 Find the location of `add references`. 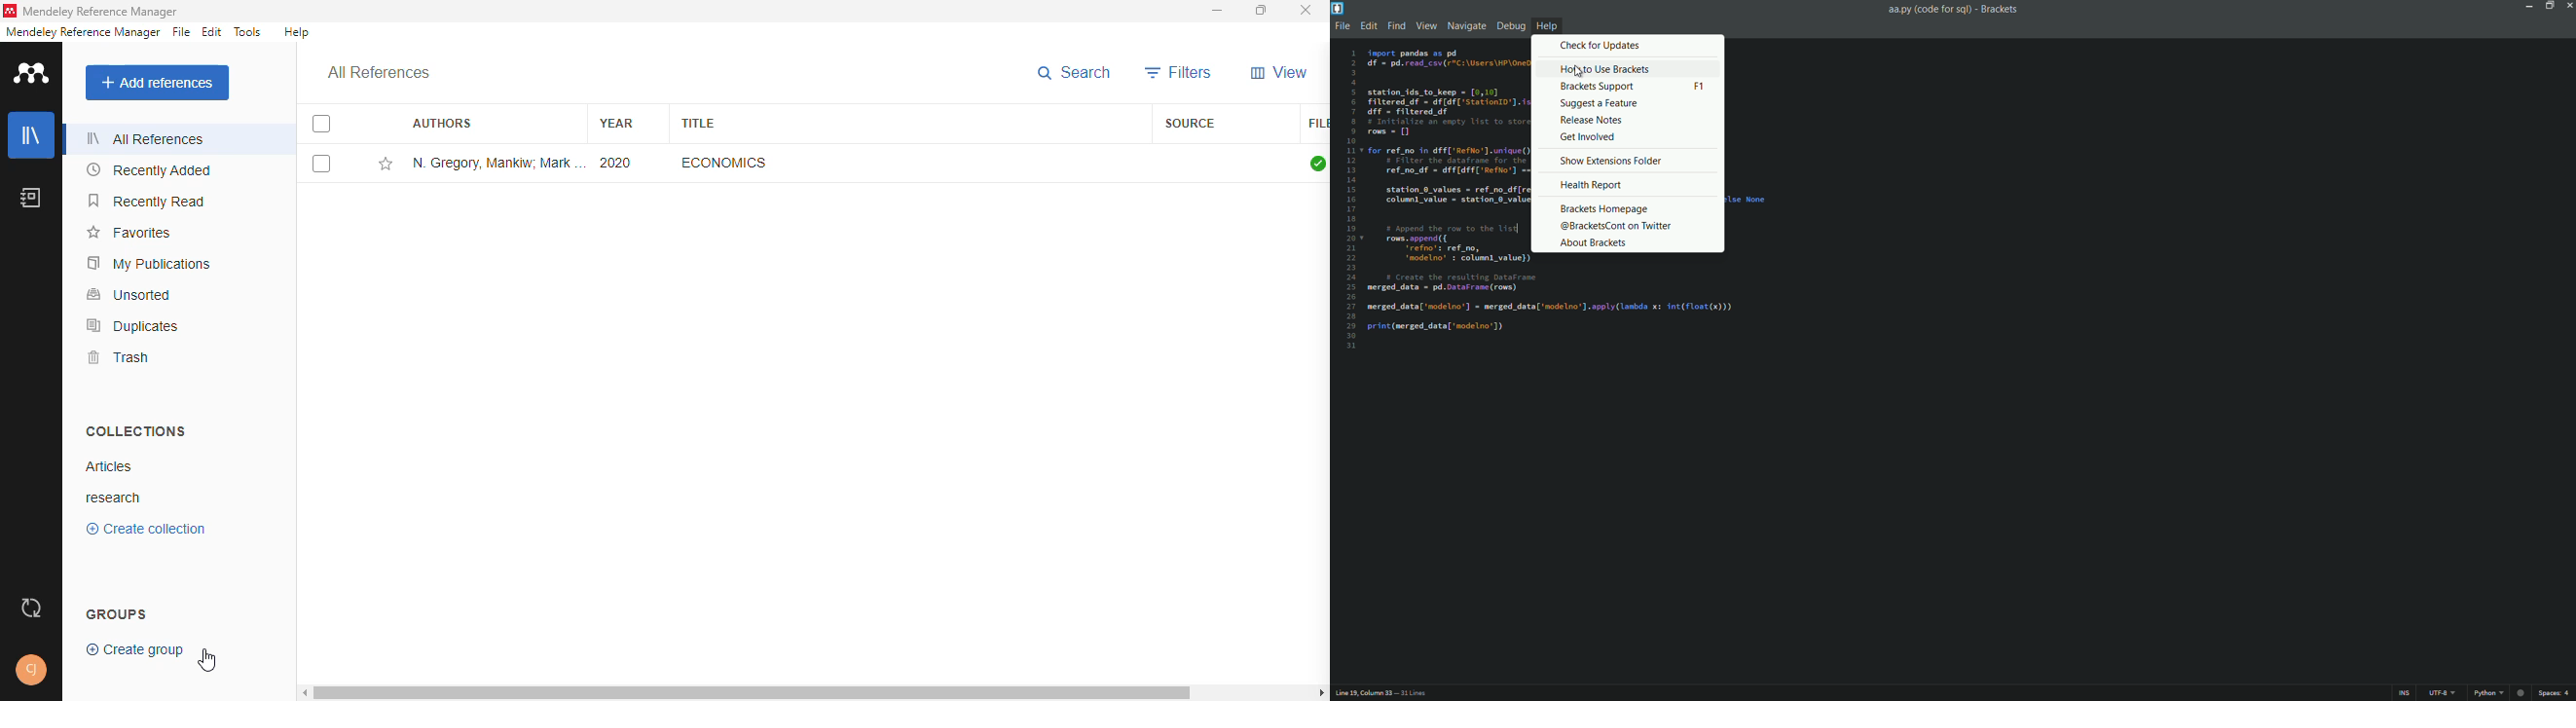

add references is located at coordinates (158, 83).